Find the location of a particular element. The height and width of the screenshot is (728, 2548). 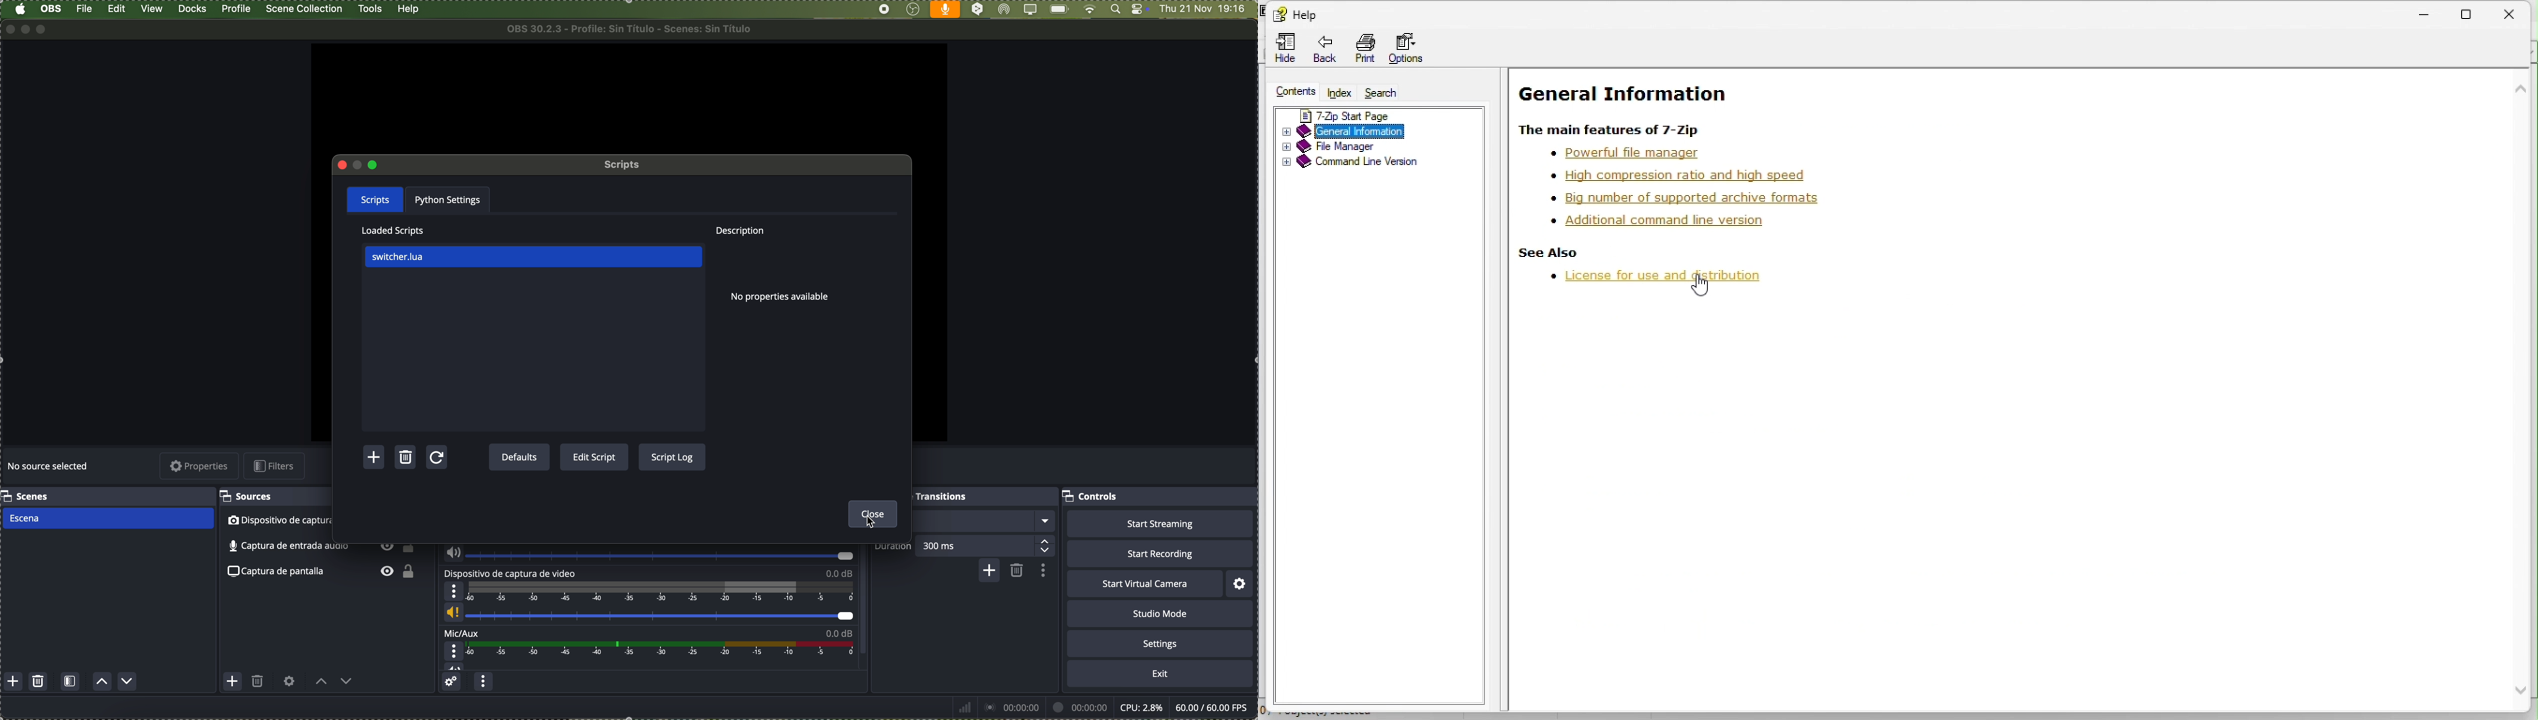

move scene down is located at coordinates (128, 682).